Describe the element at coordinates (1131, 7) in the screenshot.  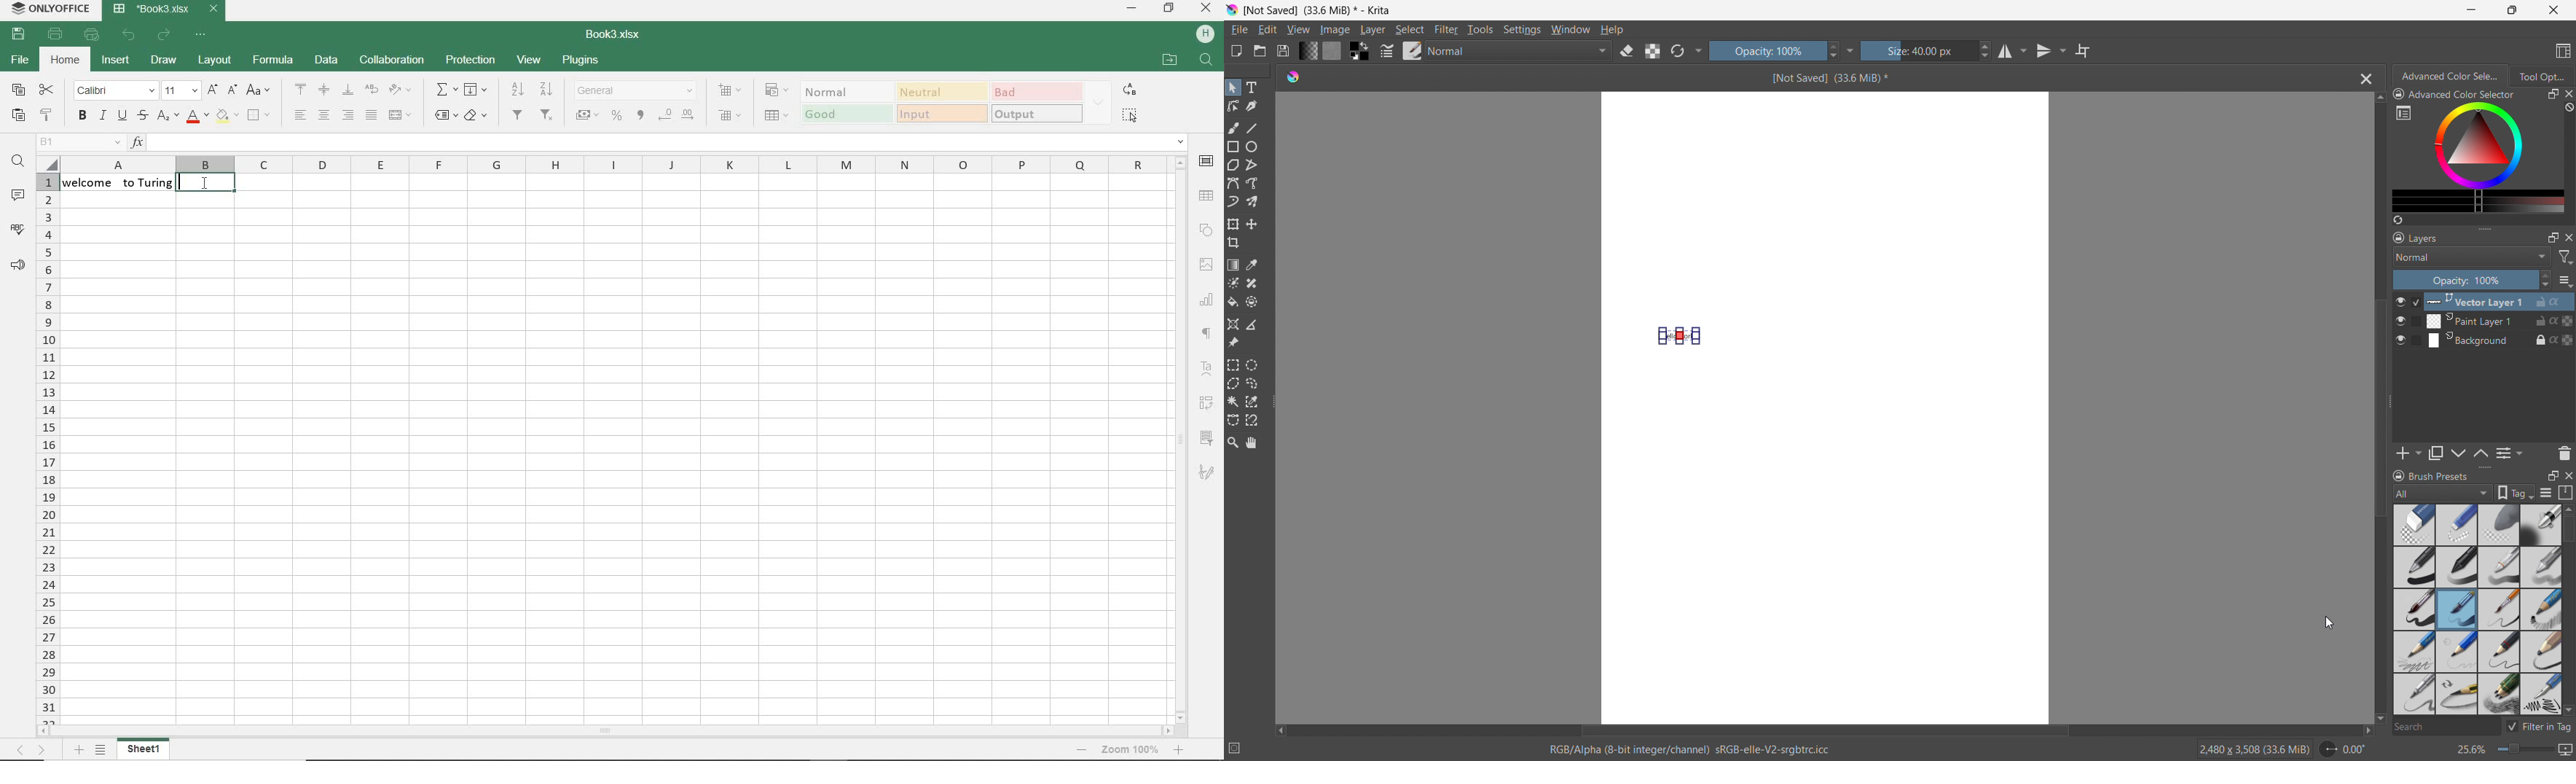
I see `minimize` at that location.